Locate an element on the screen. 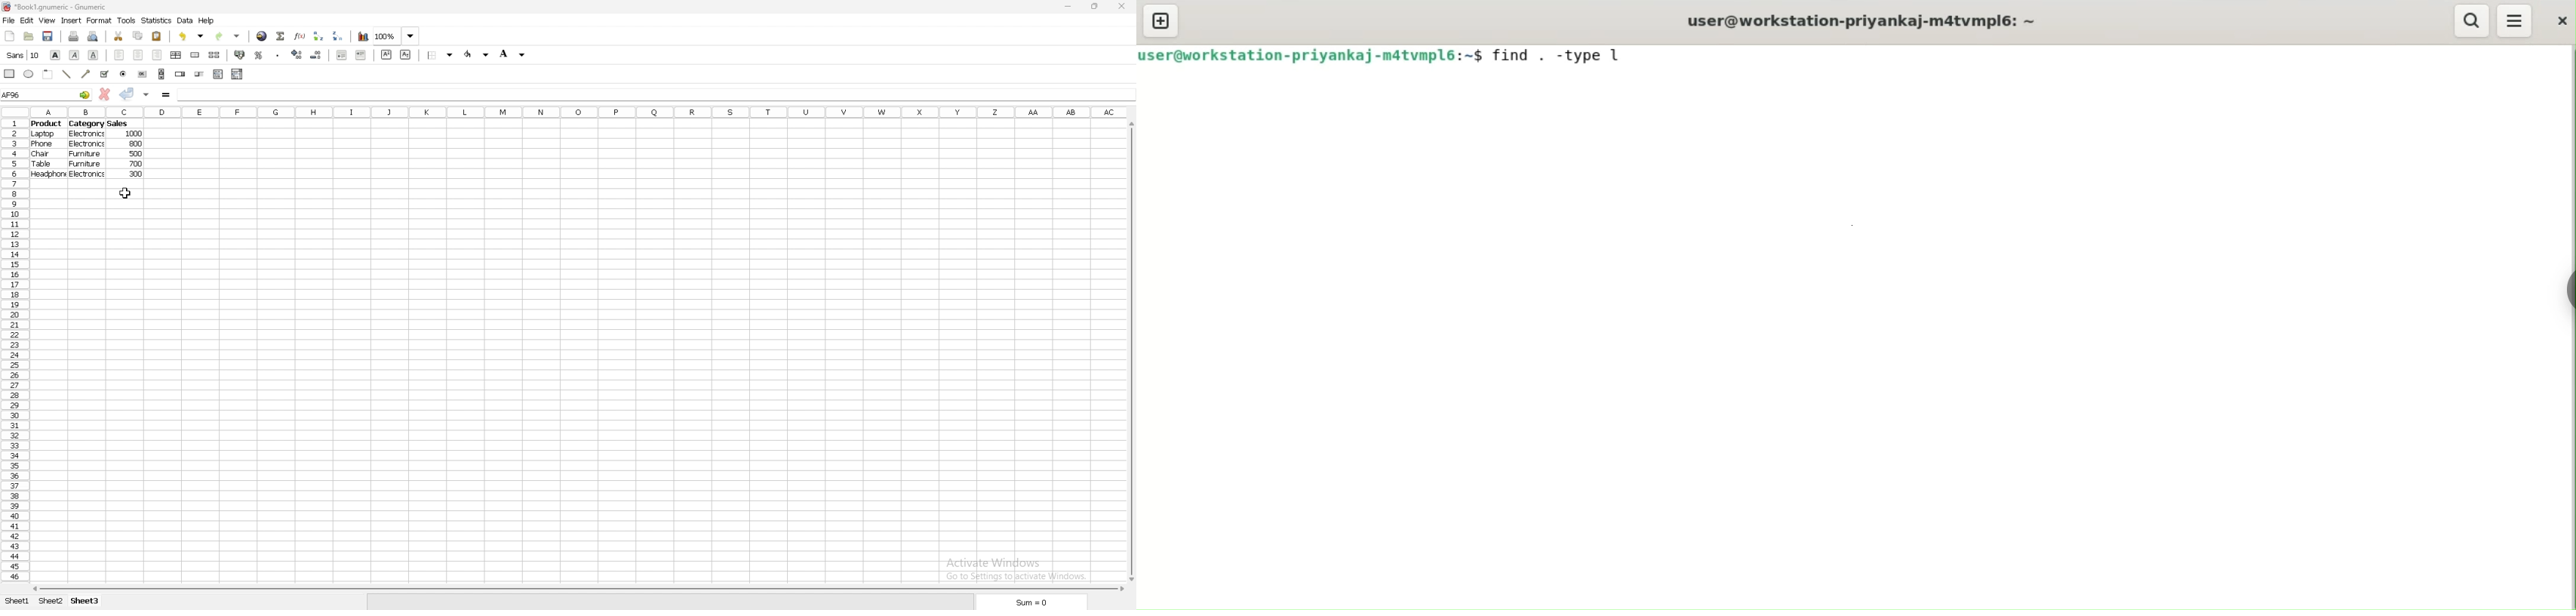  list is located at coordinates (218, 73).